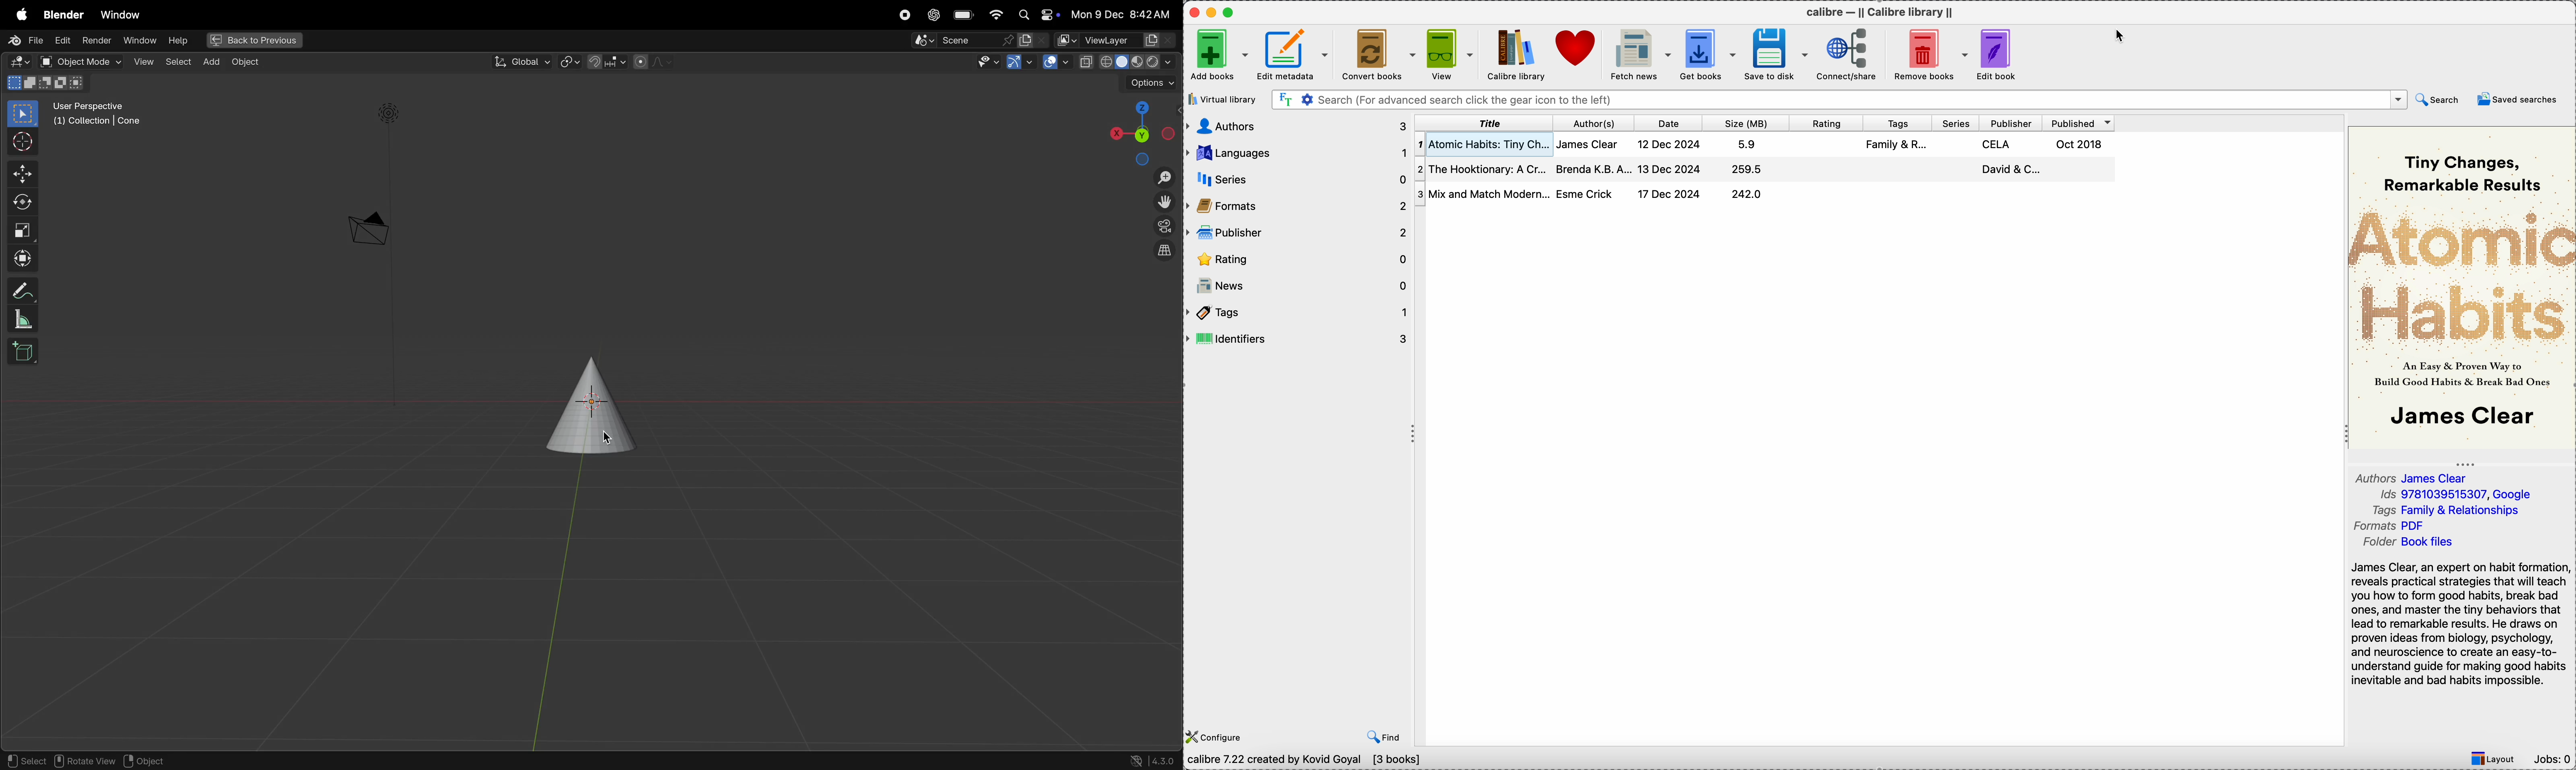 This screenshot has height=784, width=2576. I want to click on fetch news, so click(1639, 55).